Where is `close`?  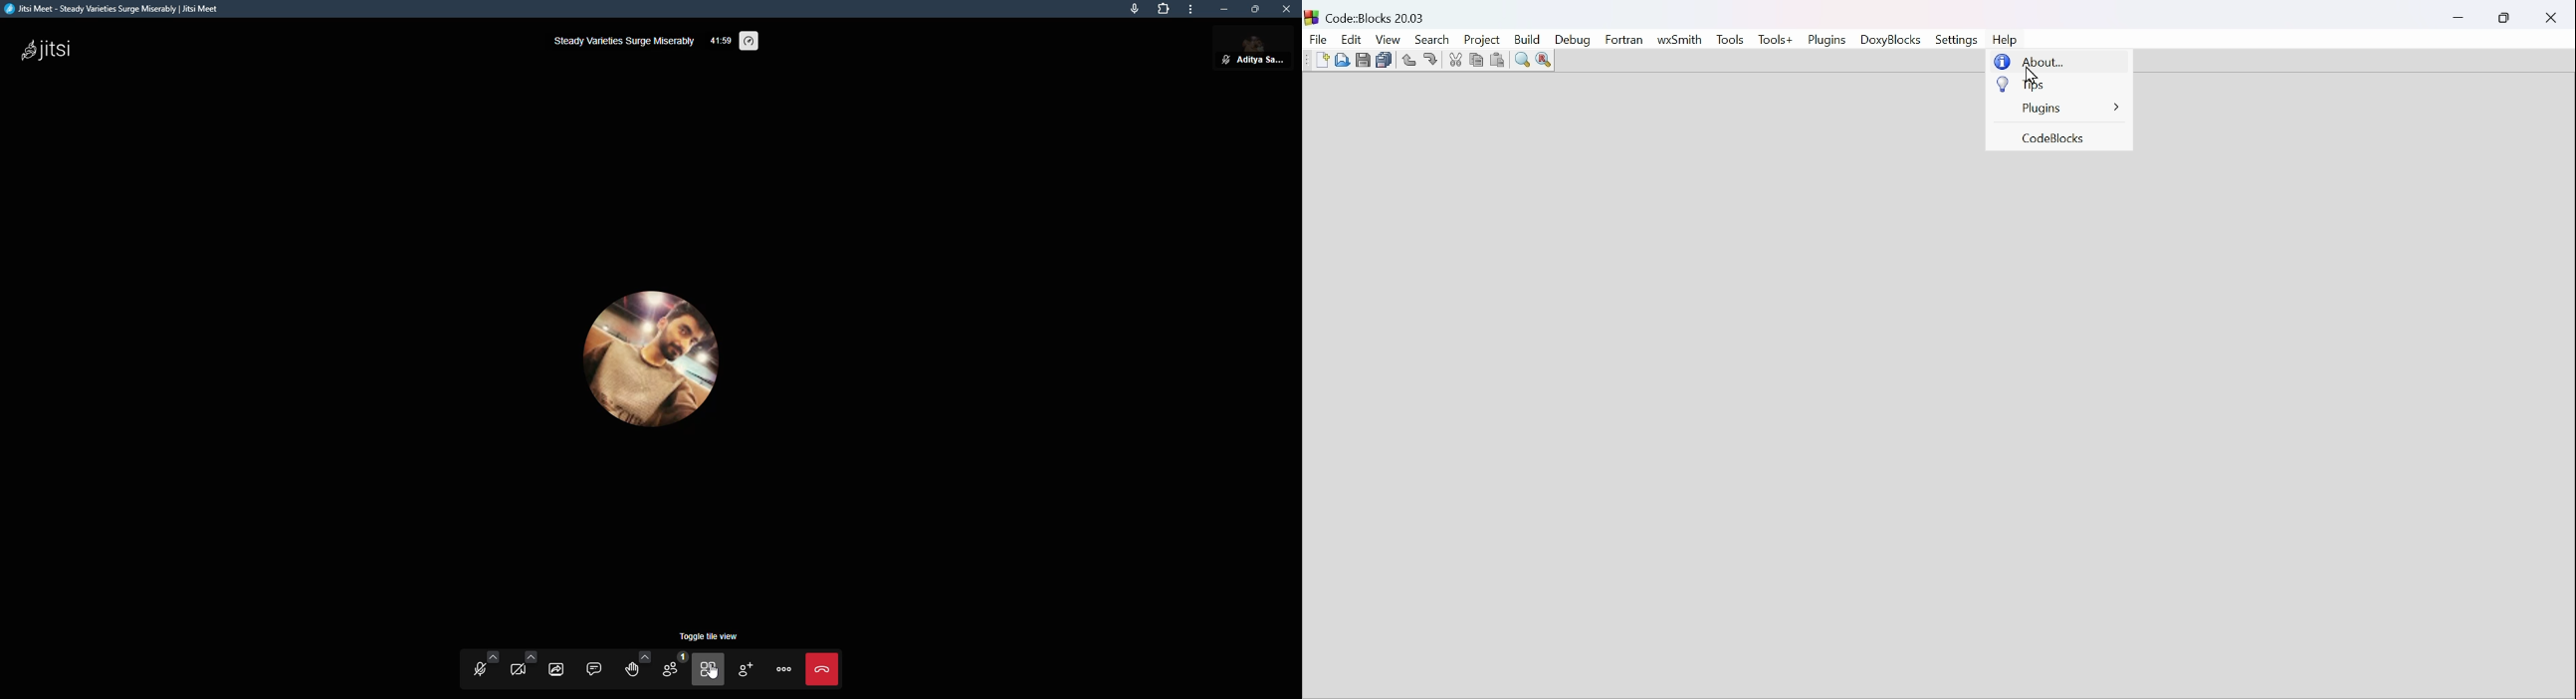
close is located at coordinates (1288, 10).